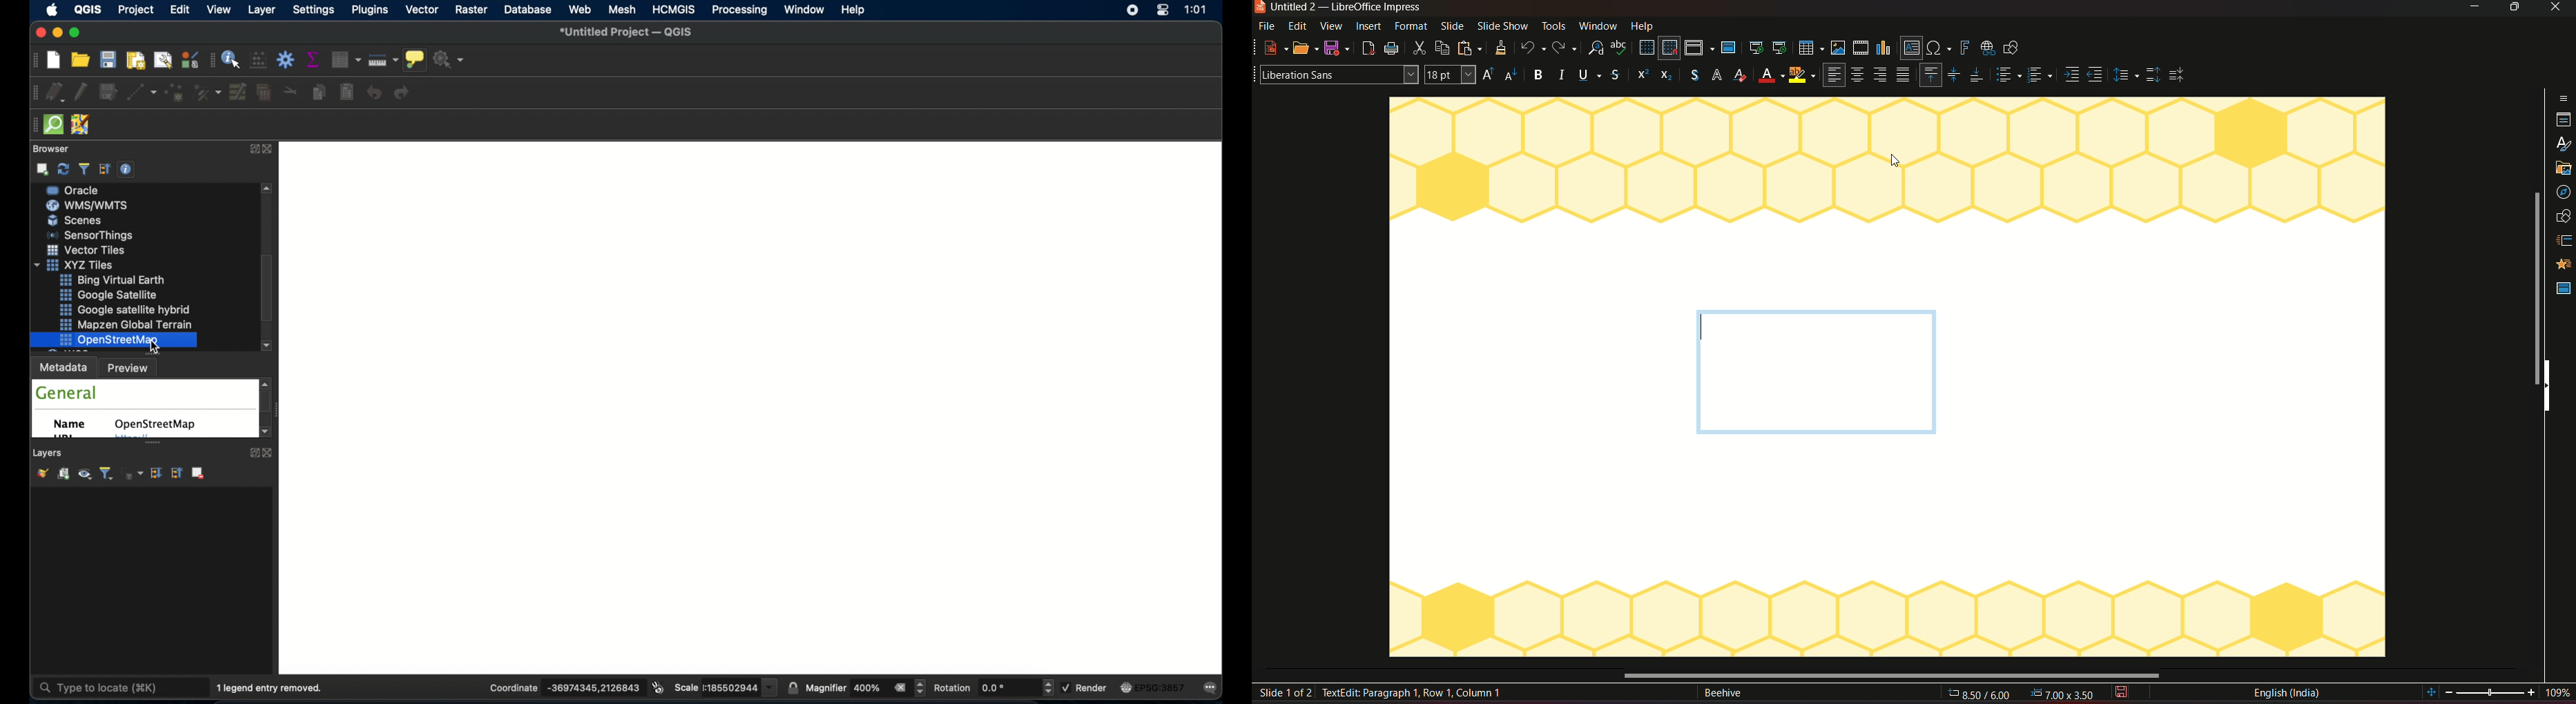 The height and width of the screenshot is (728, 2576). Describe the element at coordinates (1337, 48) in the screenshot. I see `save` at that location.